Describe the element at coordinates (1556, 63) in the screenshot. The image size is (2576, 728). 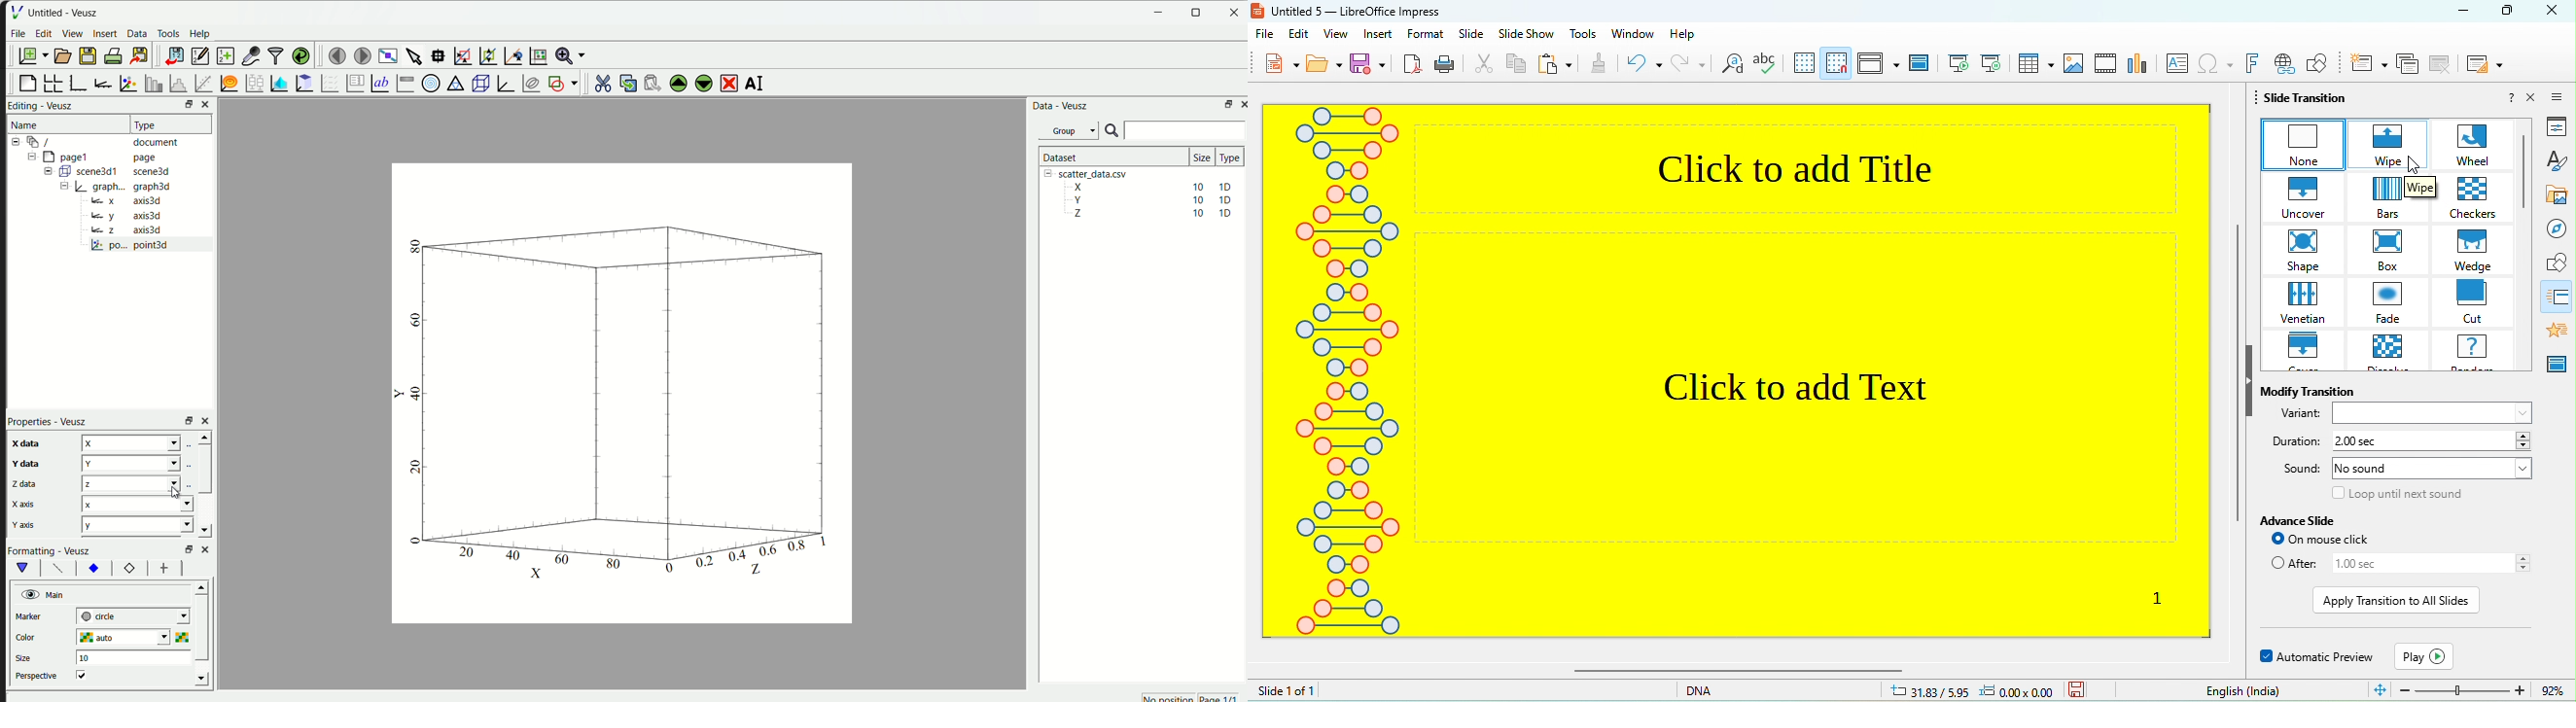
I see `paste` at that location.